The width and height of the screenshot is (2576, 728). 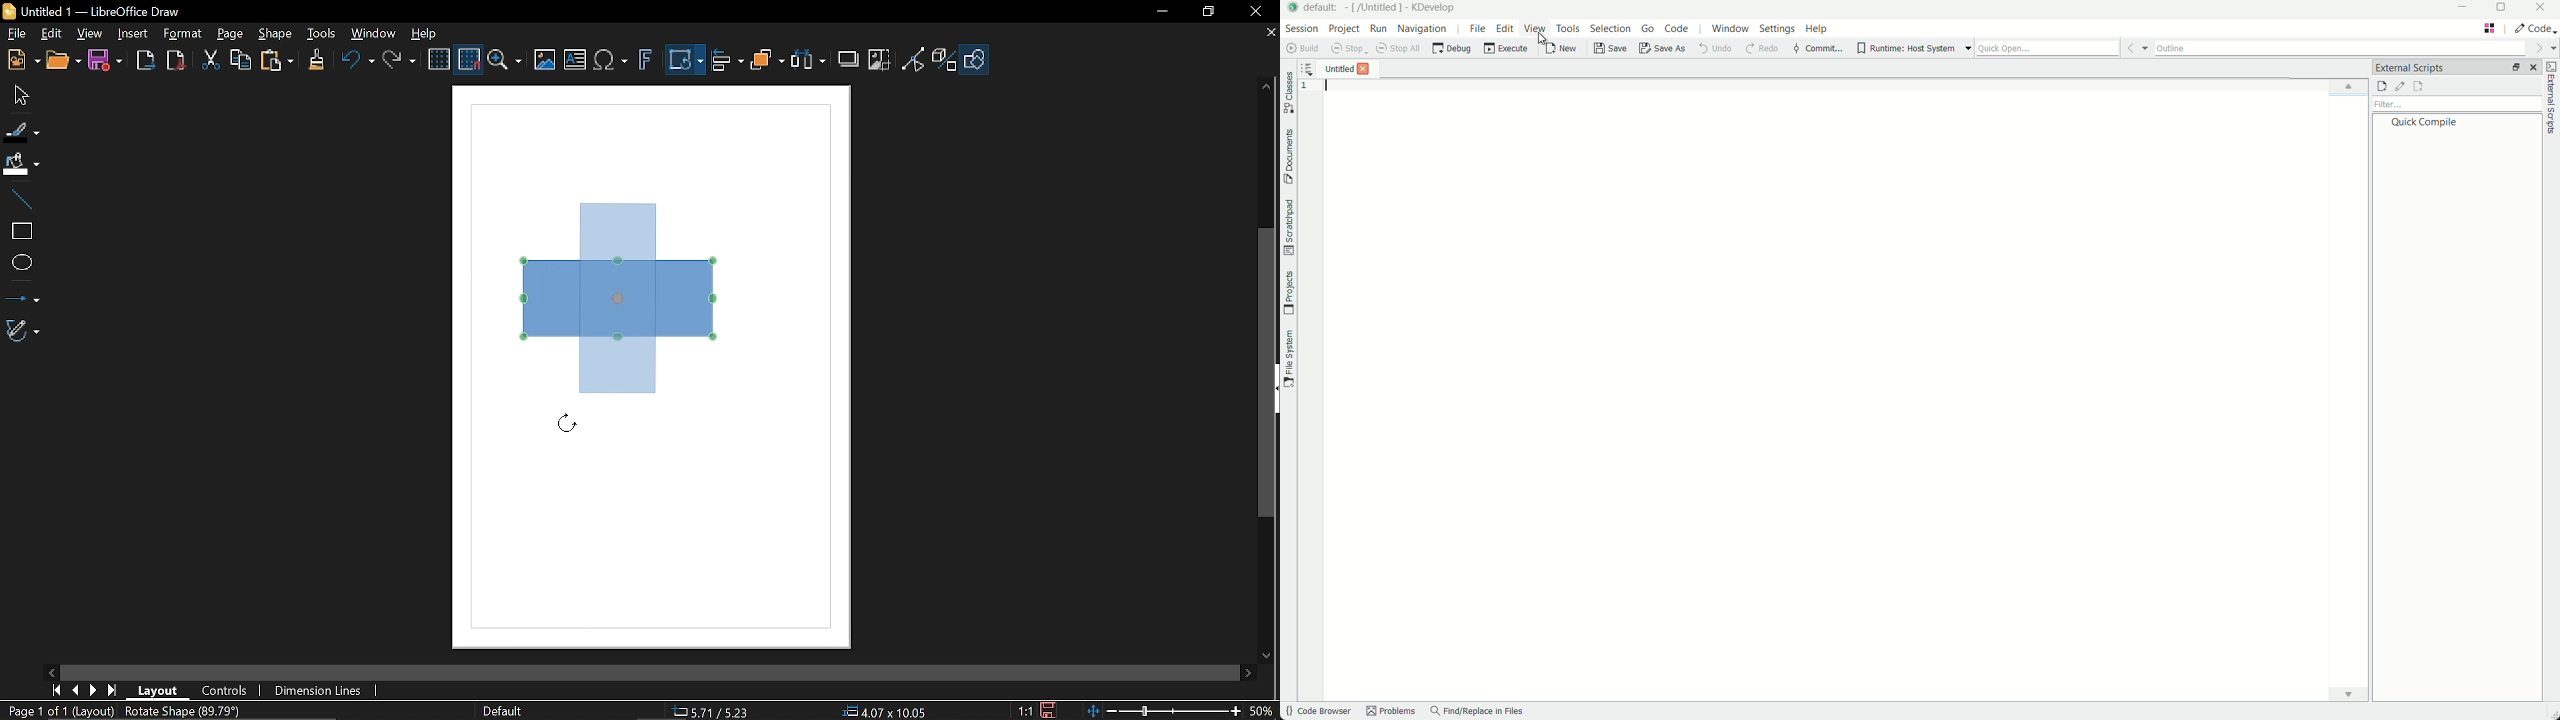 What do you see at coordinates (398, 62) in the screenshot?
I see `Redo` at bounding box center [398, 62].